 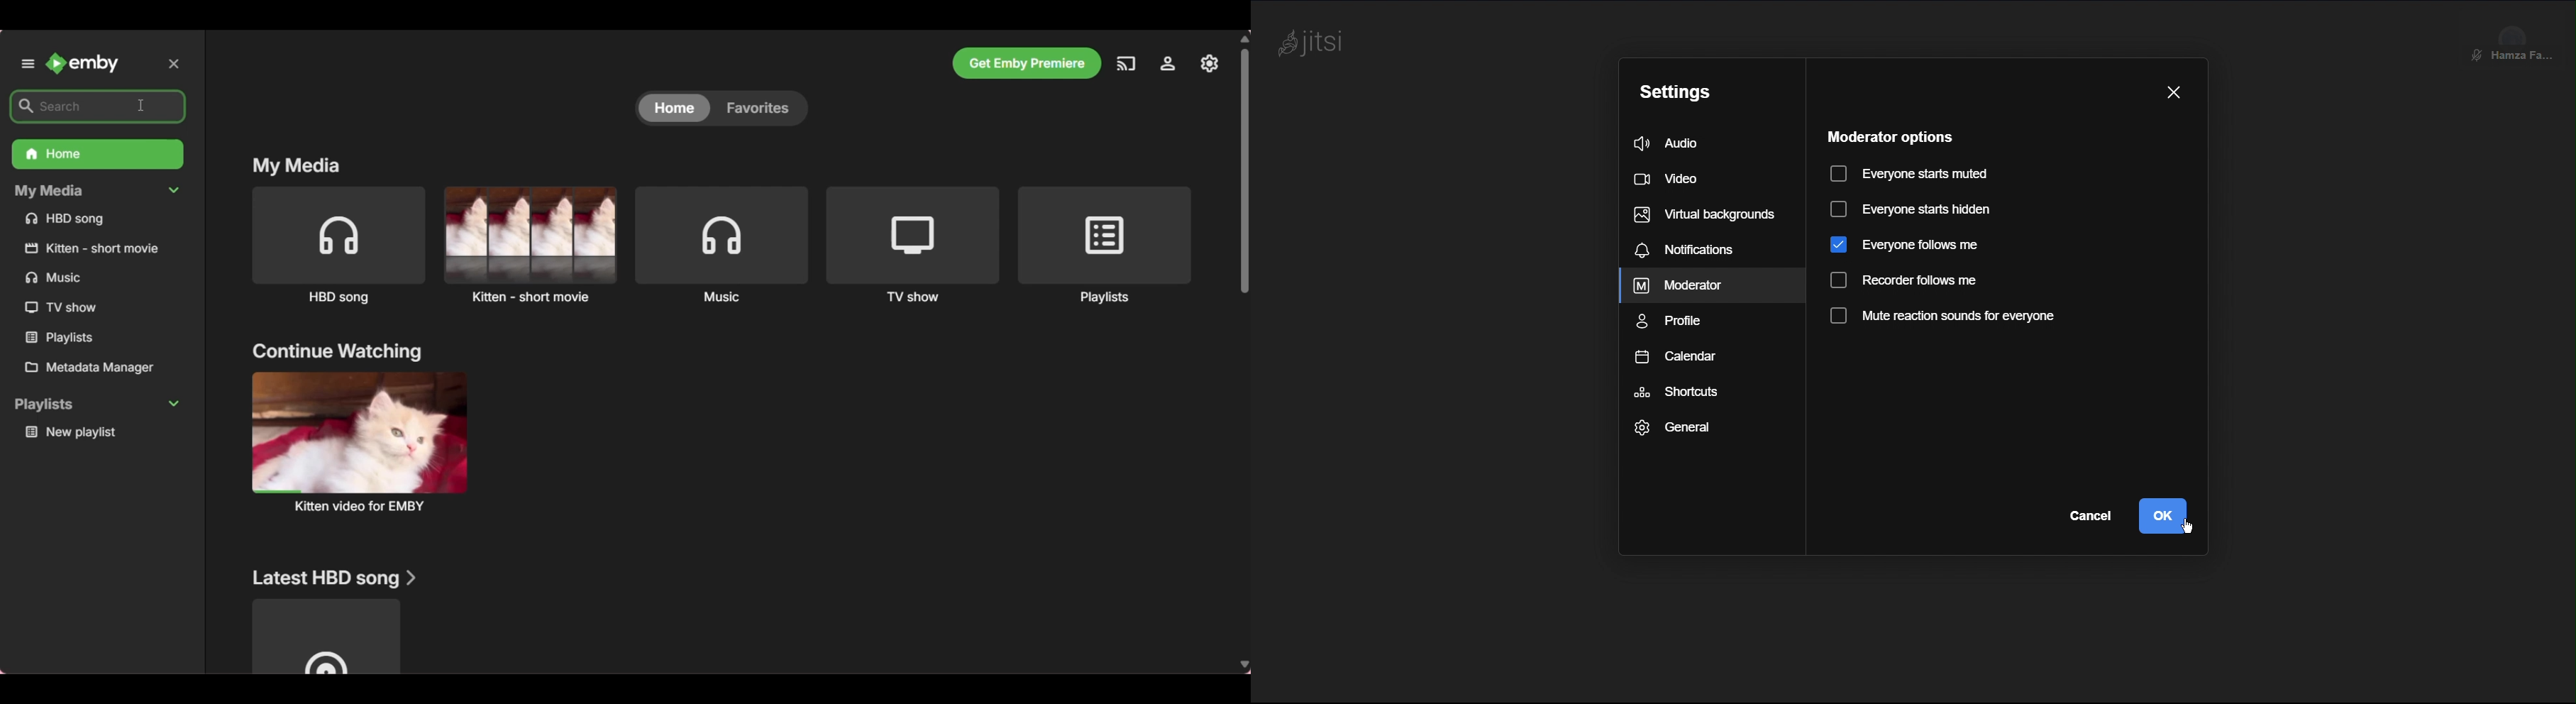 What do you see at coordinates (177, 63) in the screenshot?
I see `close` at bounding box center [177, 63].